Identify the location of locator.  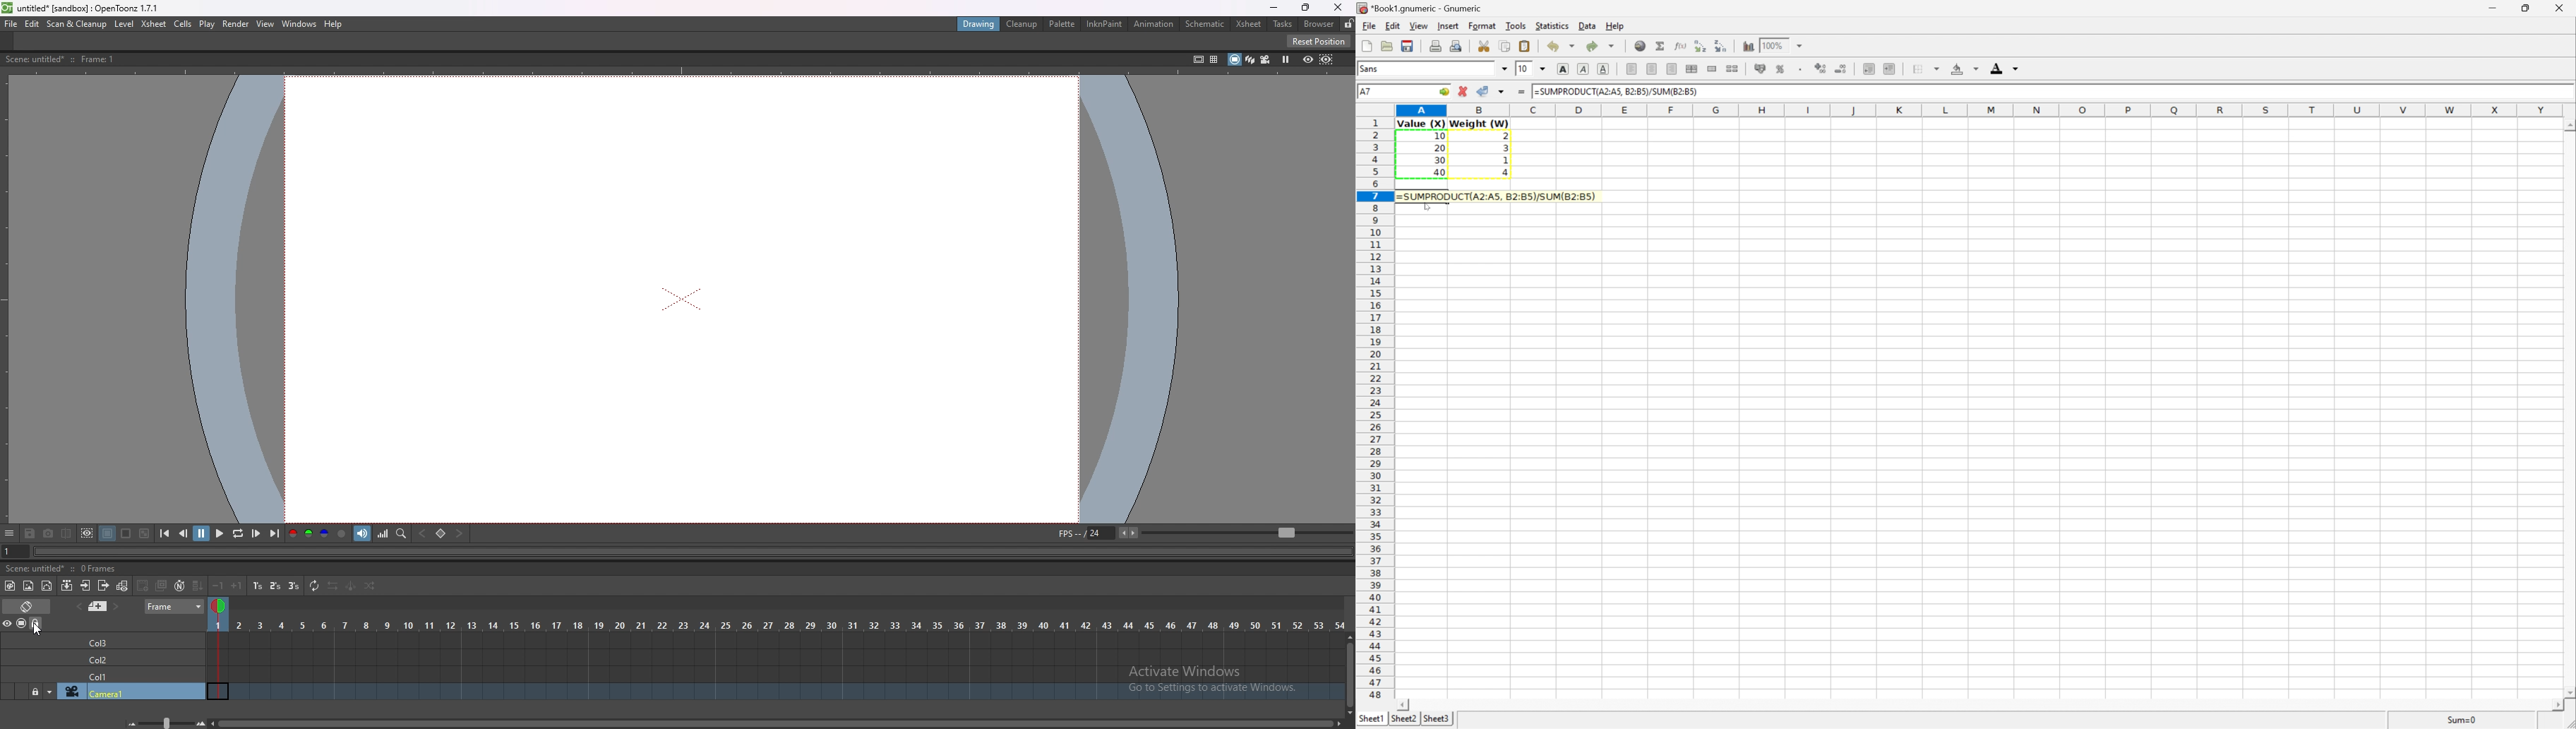
(402, 534).